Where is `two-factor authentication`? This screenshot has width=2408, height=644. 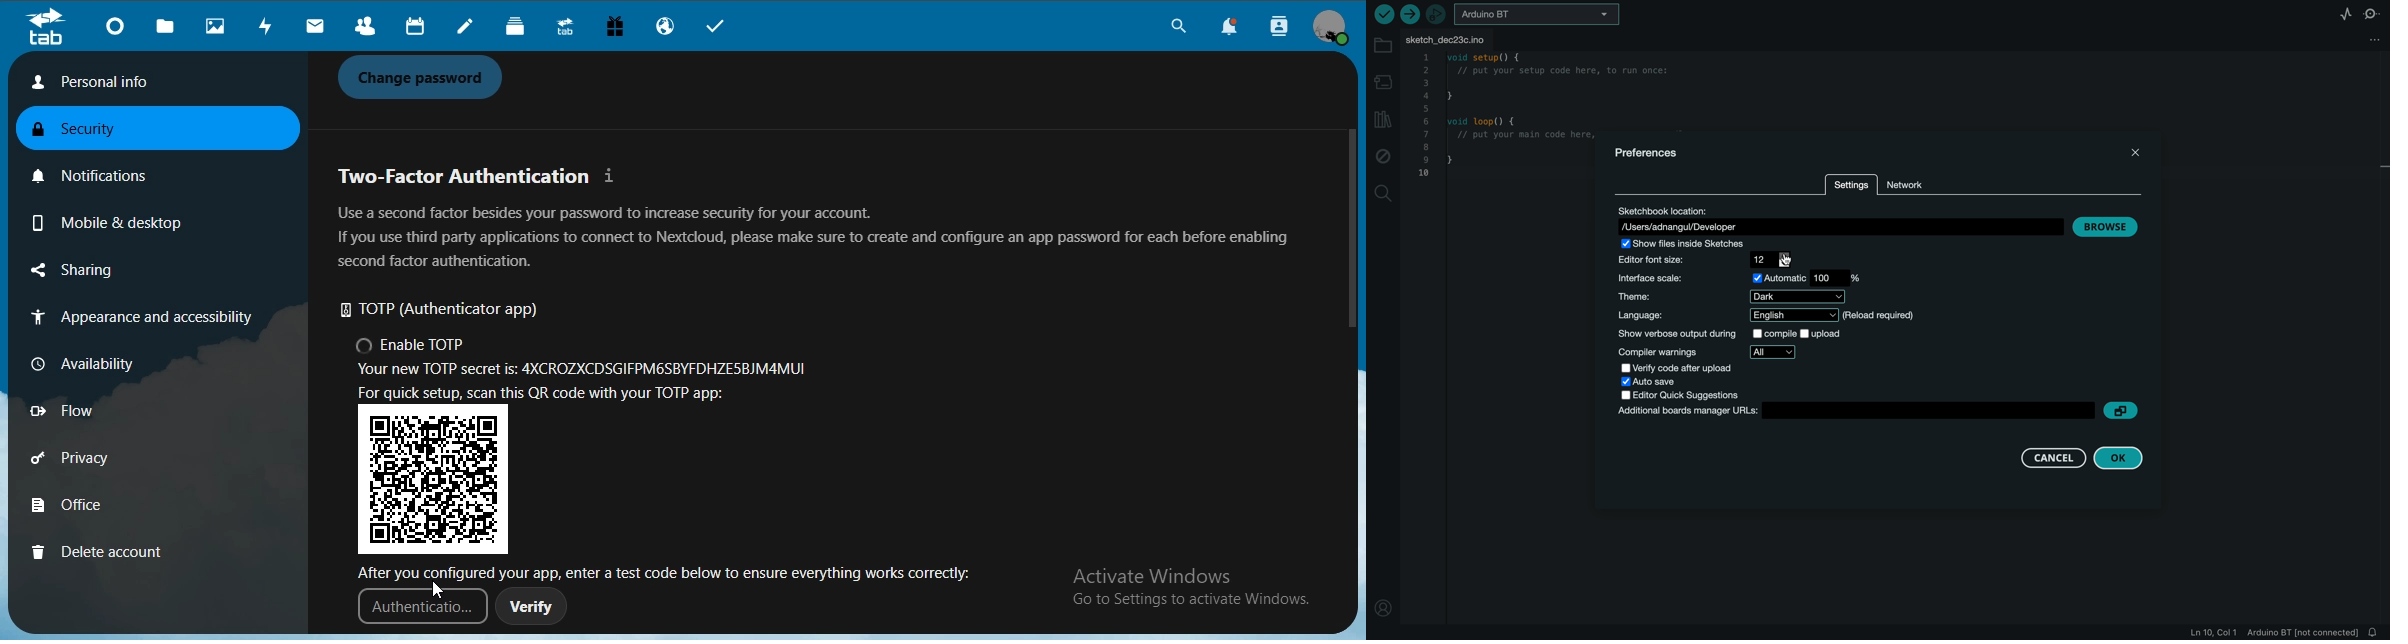
two-factor authentication is located at coordinates (480, 176).